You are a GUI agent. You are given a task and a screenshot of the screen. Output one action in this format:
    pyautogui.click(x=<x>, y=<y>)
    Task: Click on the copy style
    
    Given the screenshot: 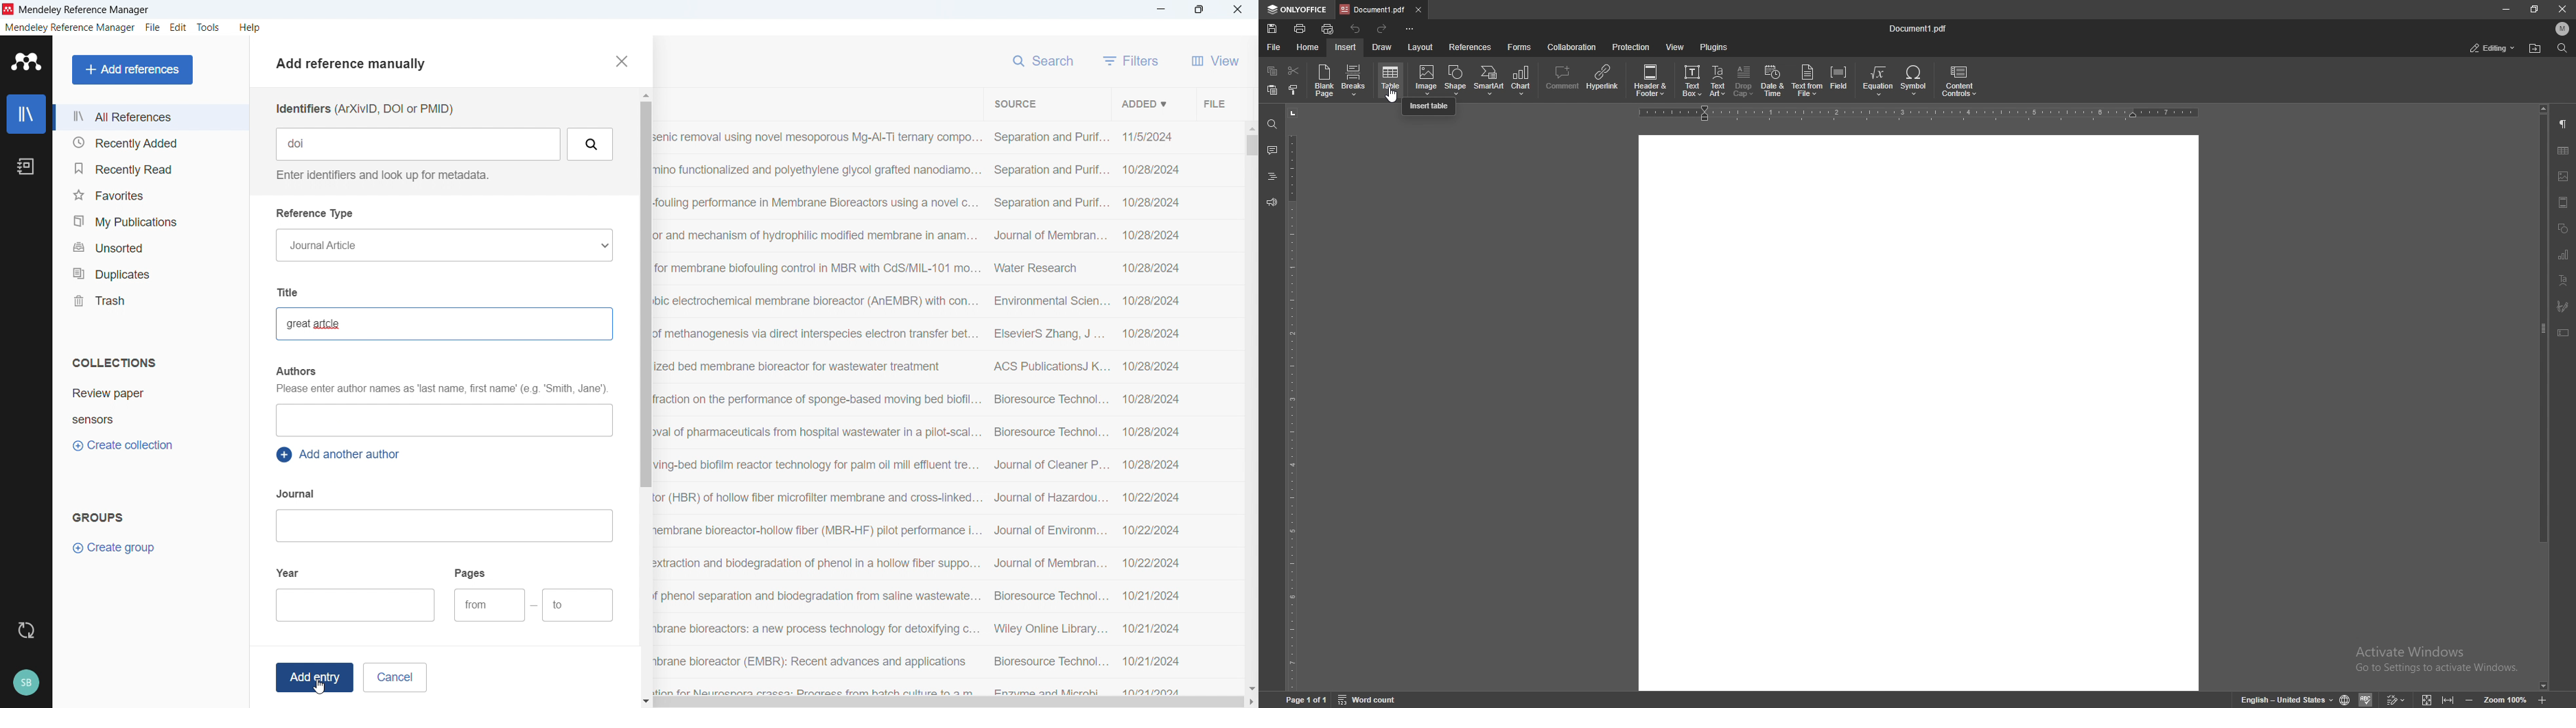 What is the action you would take?
    pyautogui.click(x=1294, y=91)
    